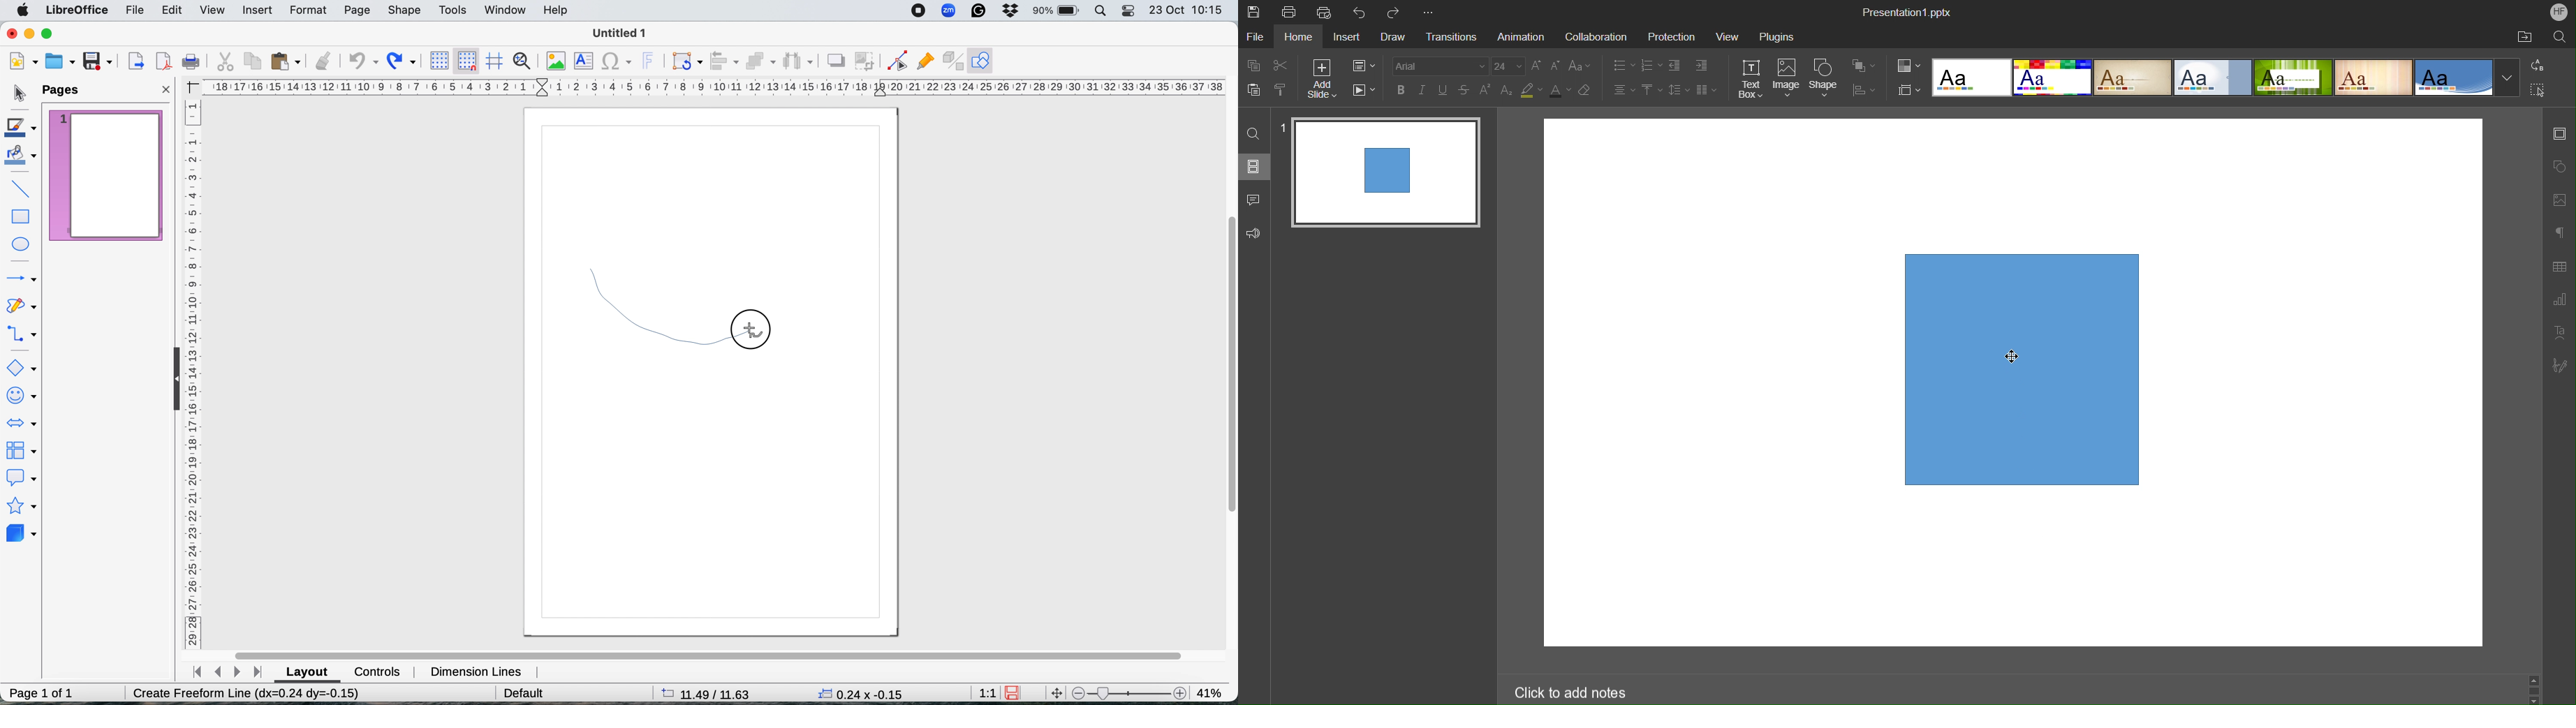 The height and width of the screenshot is (728, 2576). Describe the element at coordinates (1572, 692) in the screenshot. I see `Click to add notes` at that location.